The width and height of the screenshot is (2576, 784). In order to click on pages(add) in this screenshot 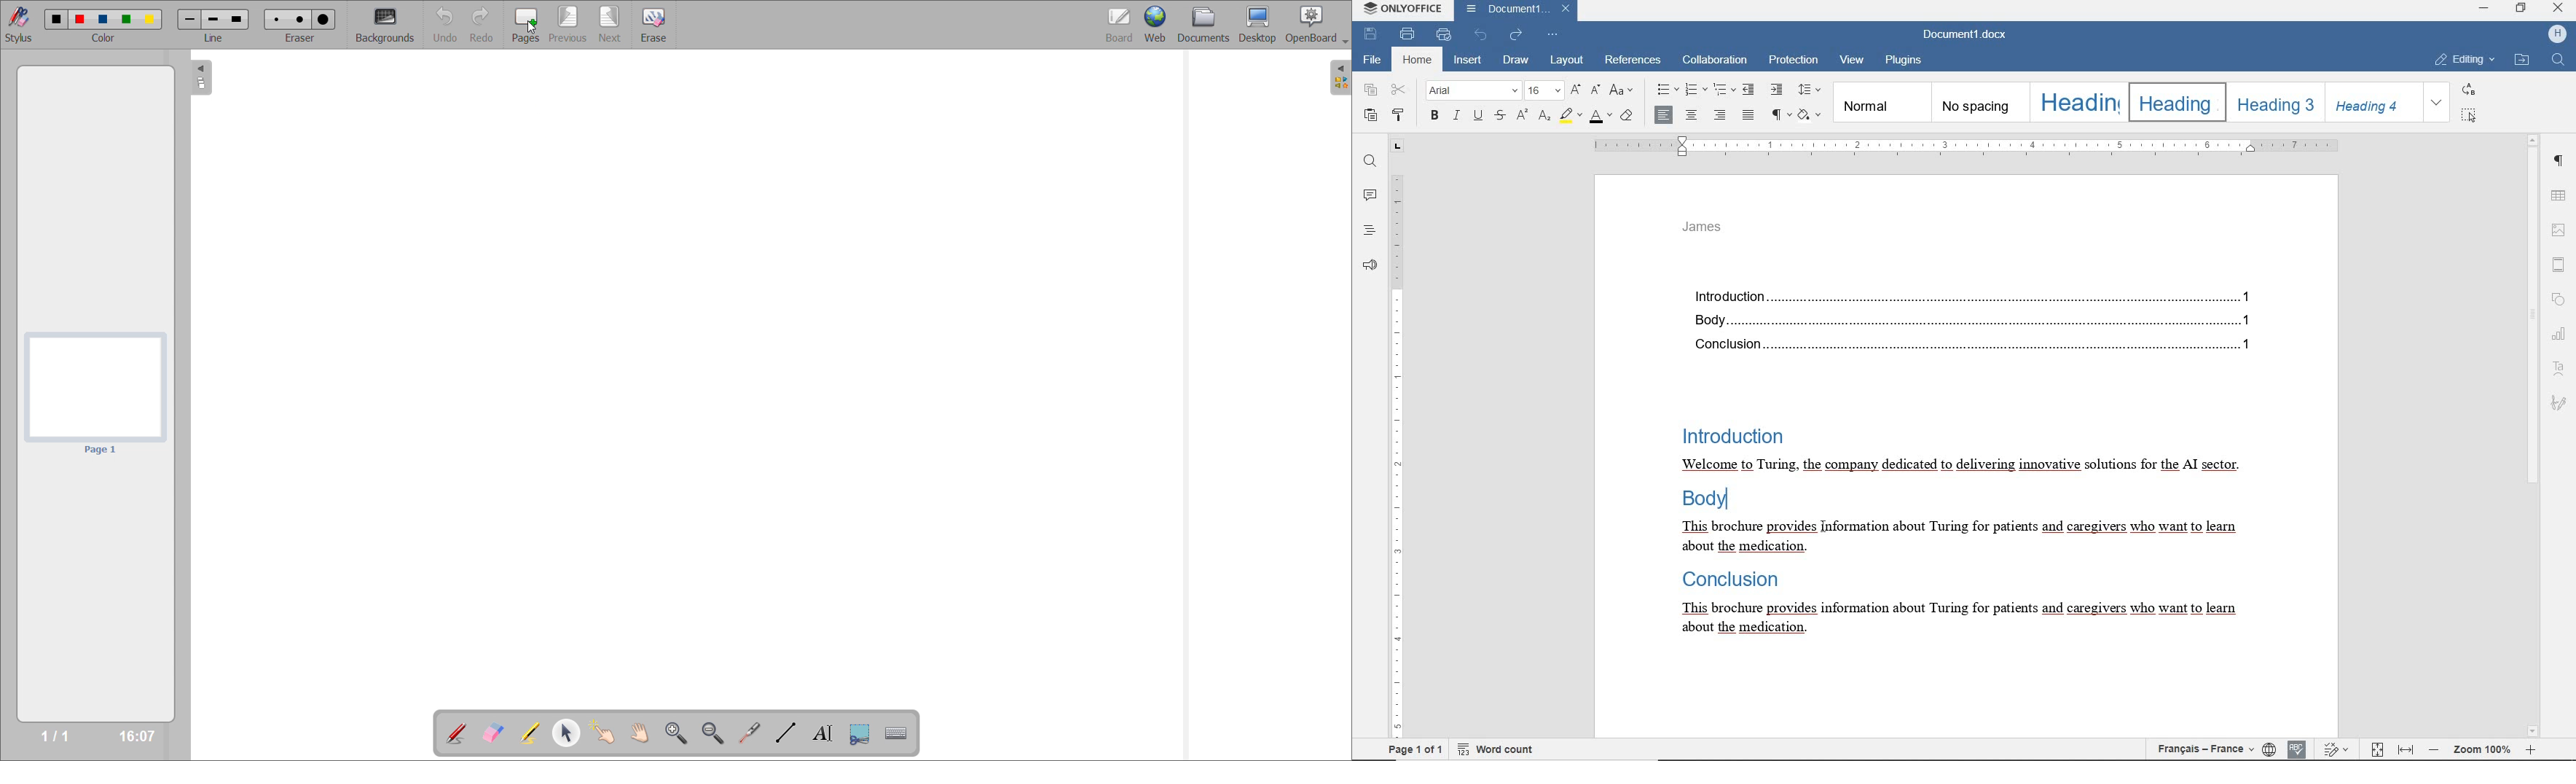, I will do `click(526, 26)`.